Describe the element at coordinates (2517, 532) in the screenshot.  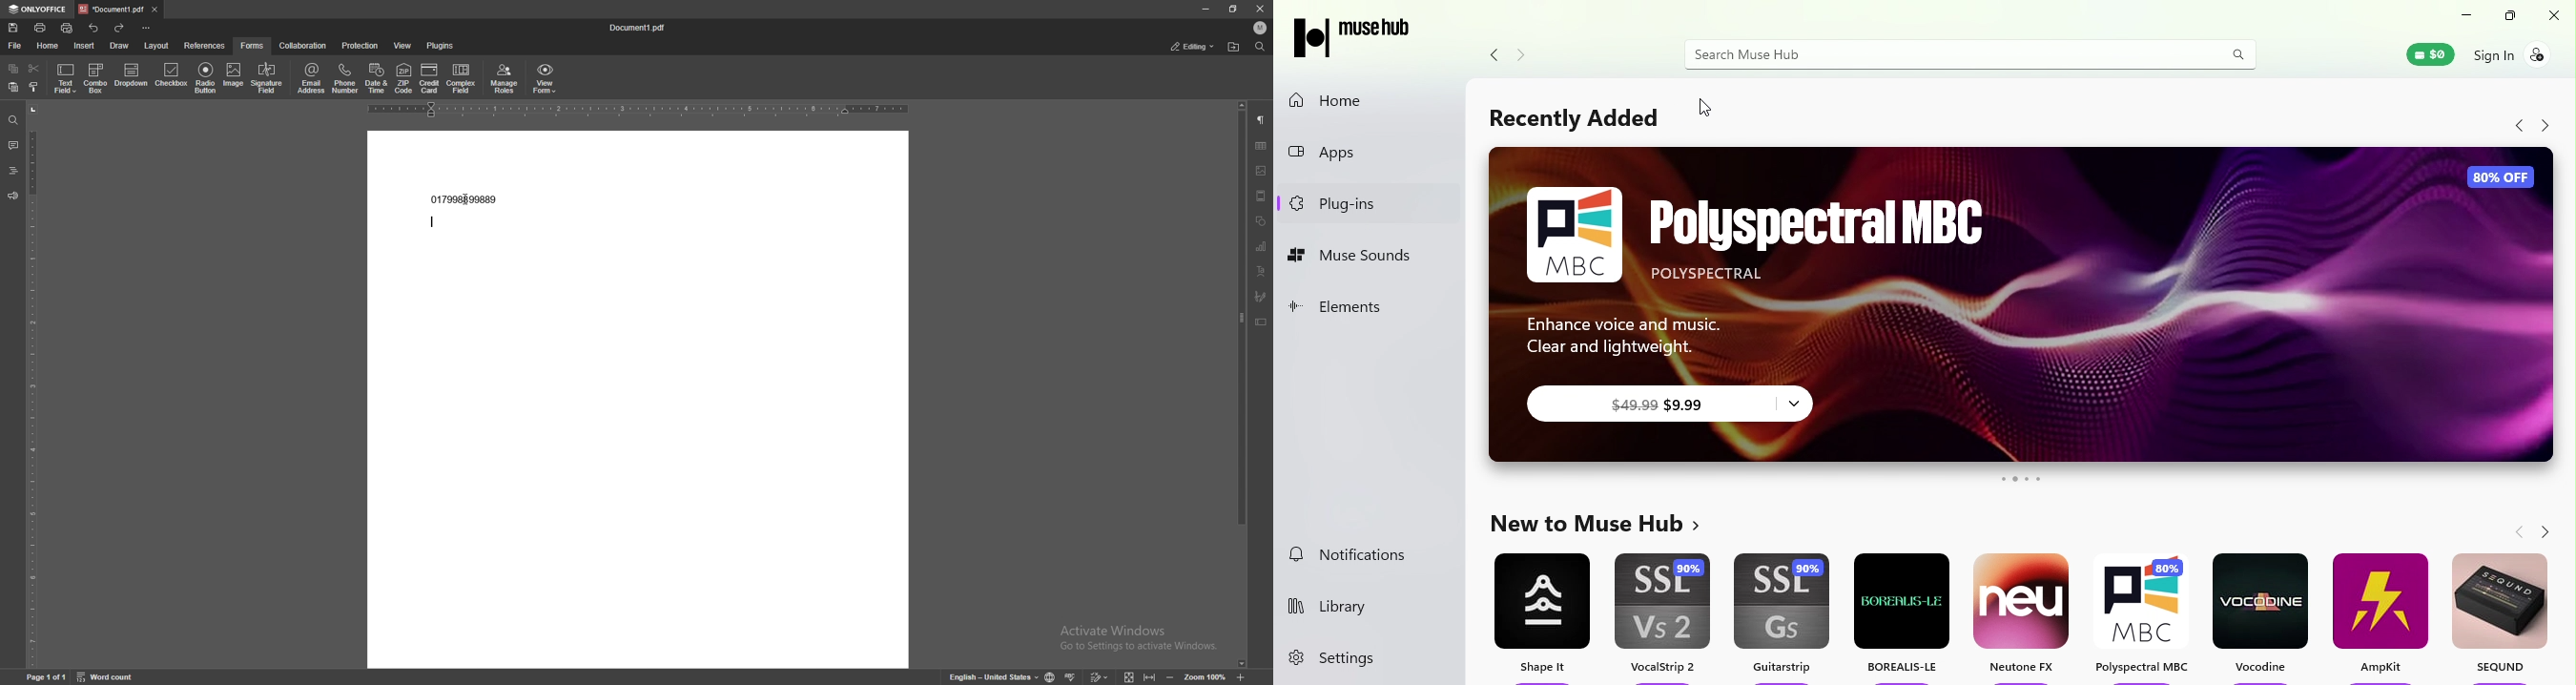
I see `Navigate back` at that location.